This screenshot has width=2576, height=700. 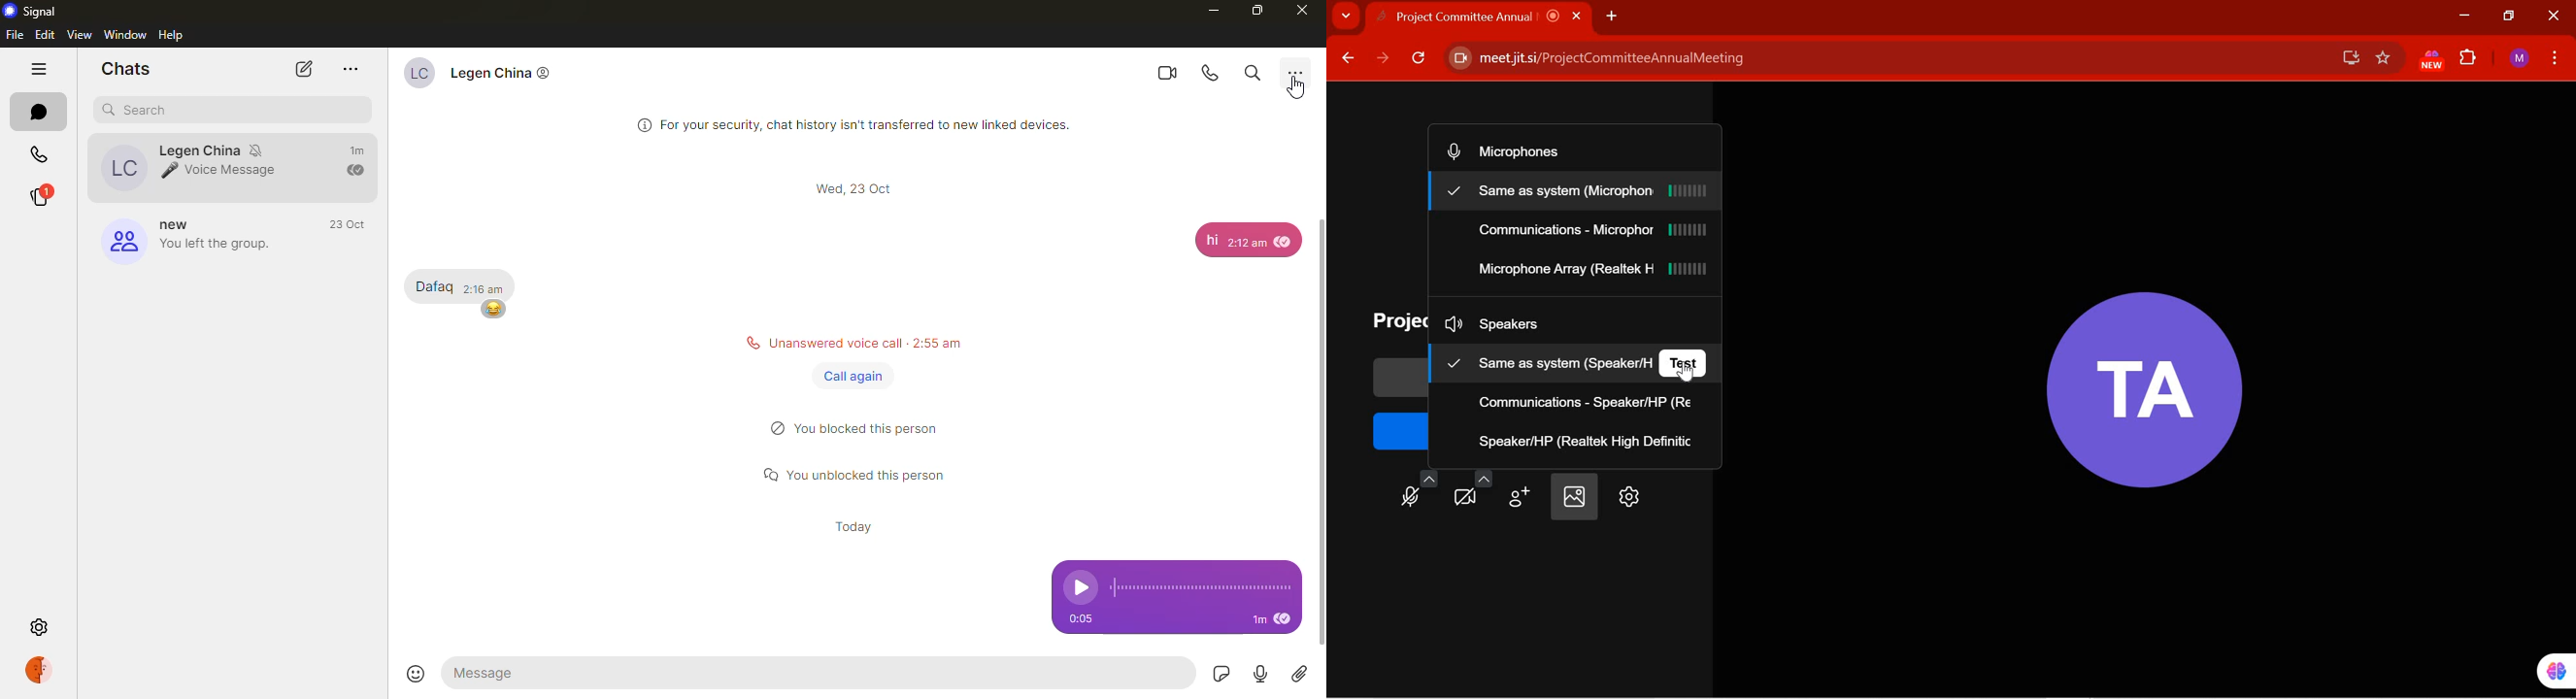 What do you see at coordinates (487, 289) in the screenshot?
I see `time` at bounding box center [487, 289].